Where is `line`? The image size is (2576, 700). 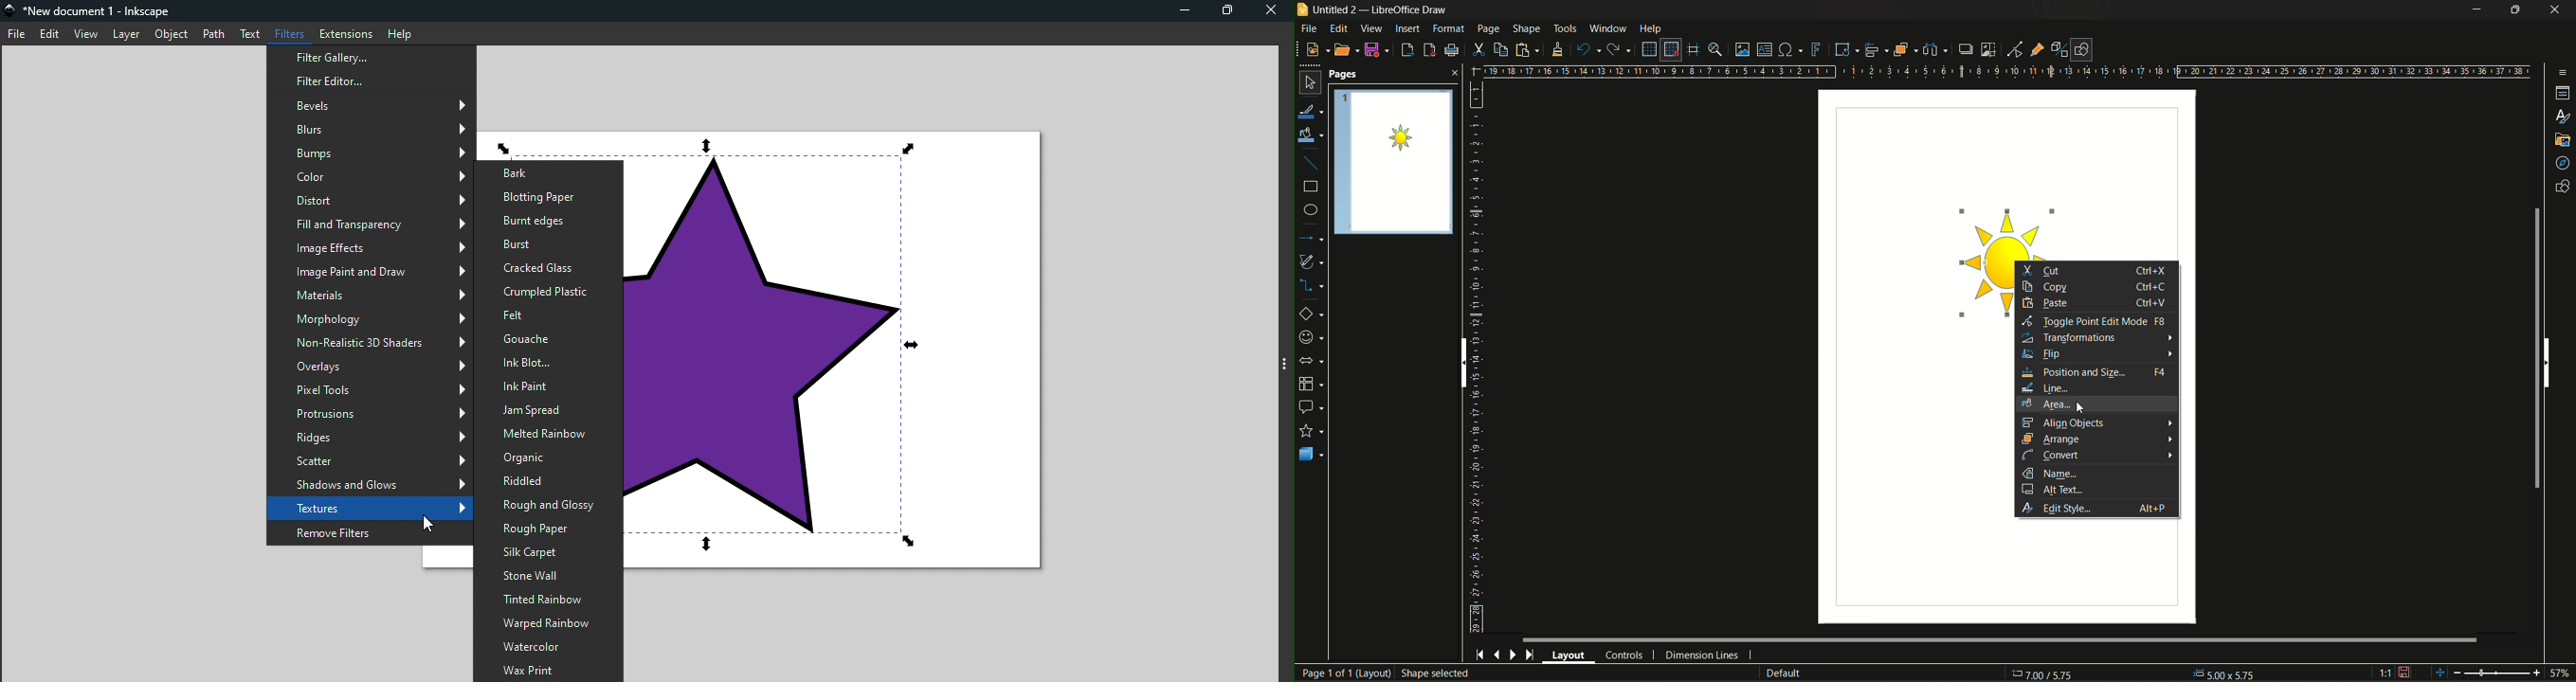 line is located at coordinates (2047, 389).